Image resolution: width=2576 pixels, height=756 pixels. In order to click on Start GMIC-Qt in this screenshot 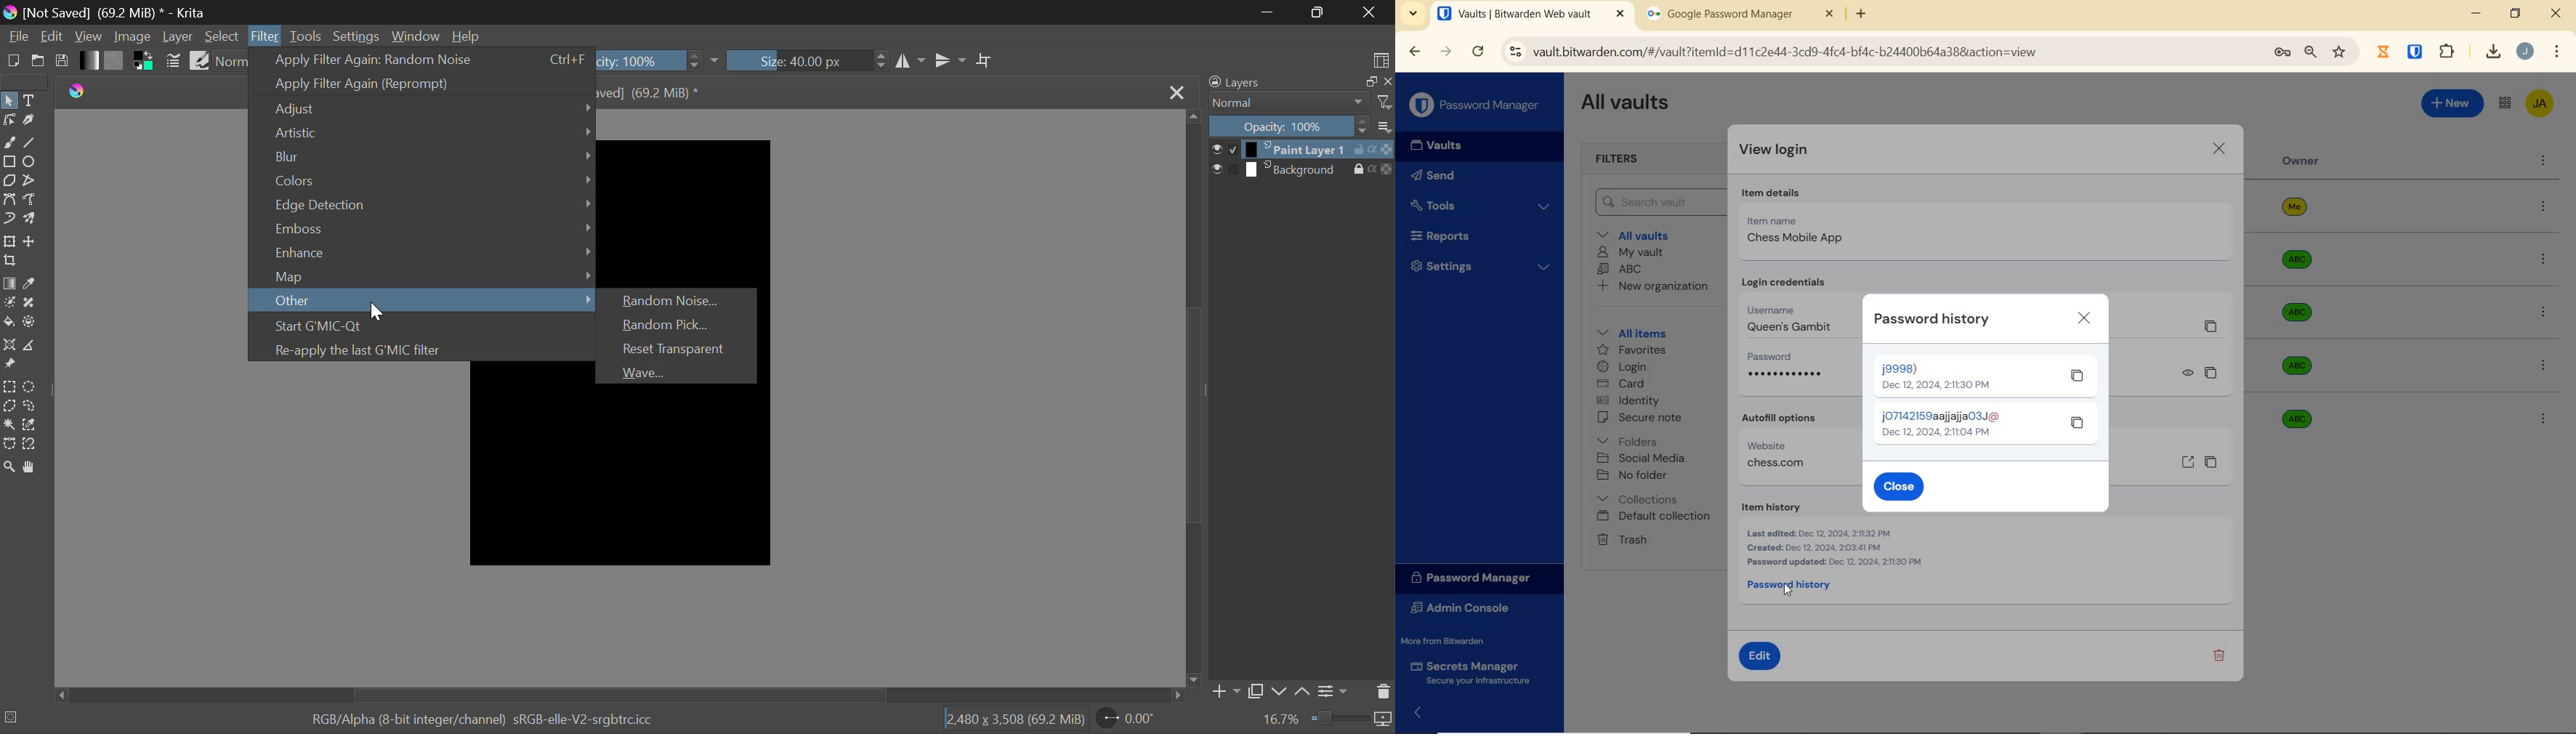, I will do `click(419, 323)`.